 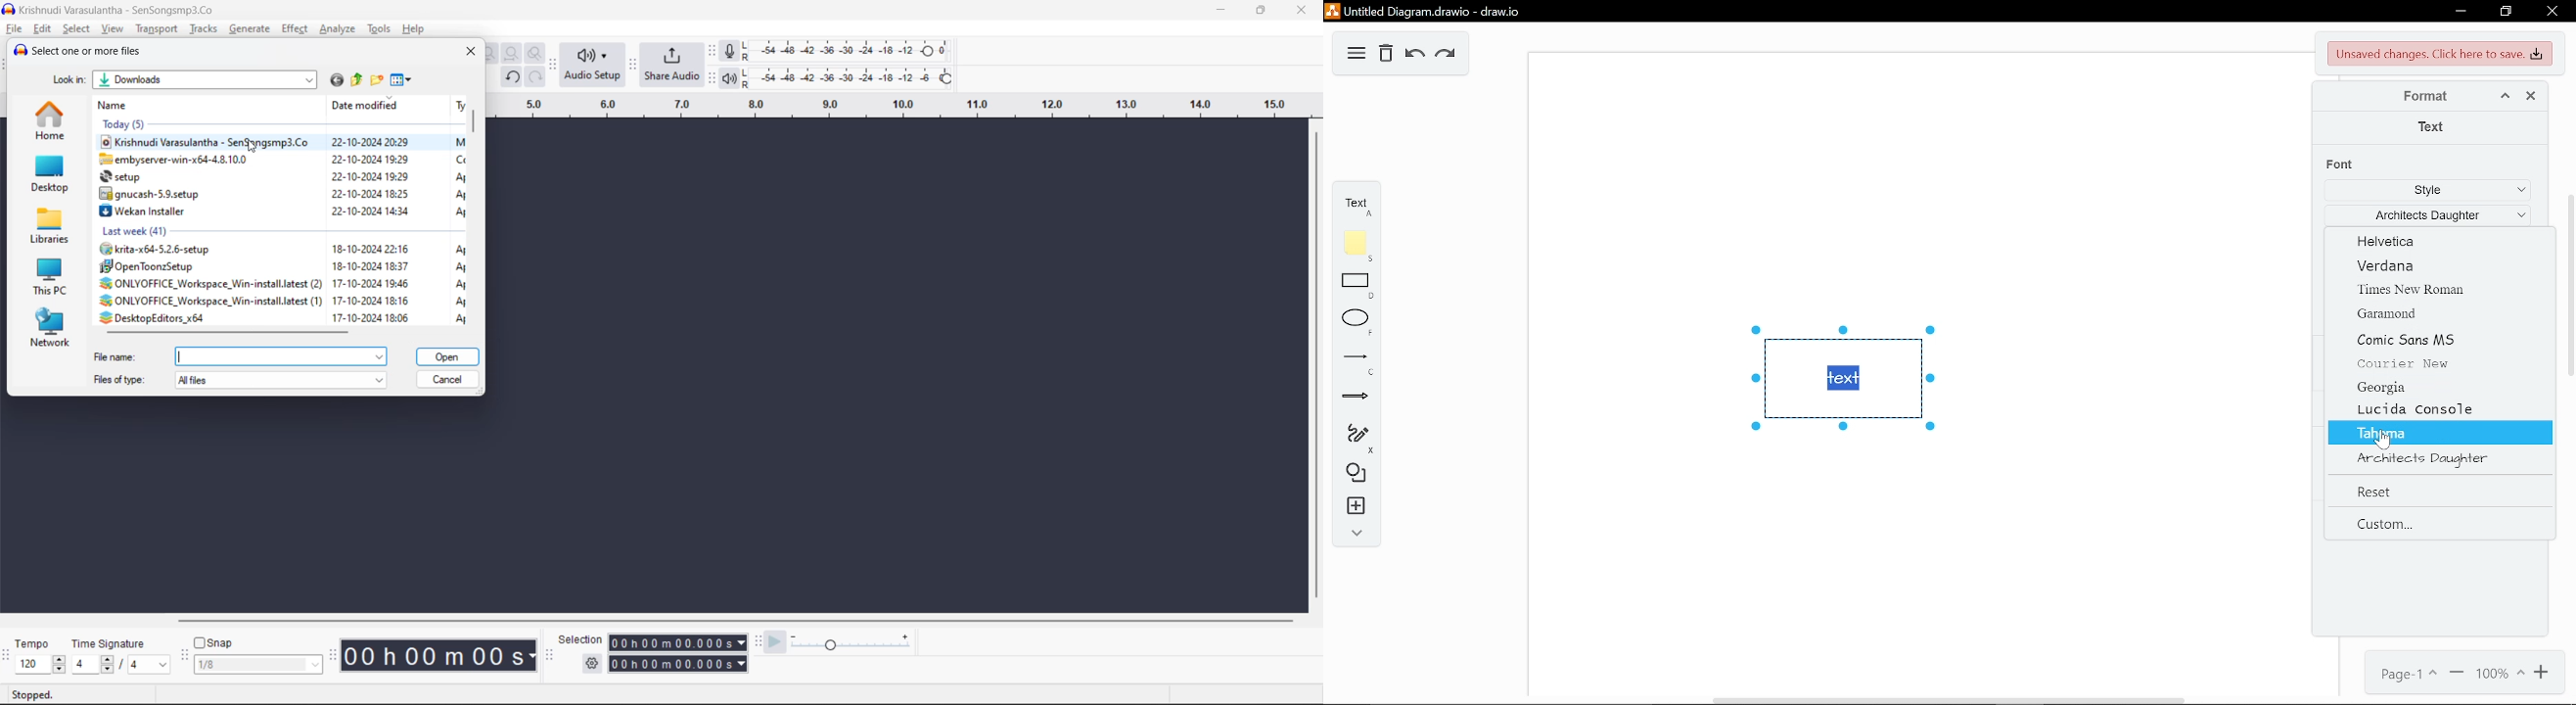 What do you see at coordinates (272, 228) in the screenshot?
I see `Lact week (41)` at bounding box center [272, 228].